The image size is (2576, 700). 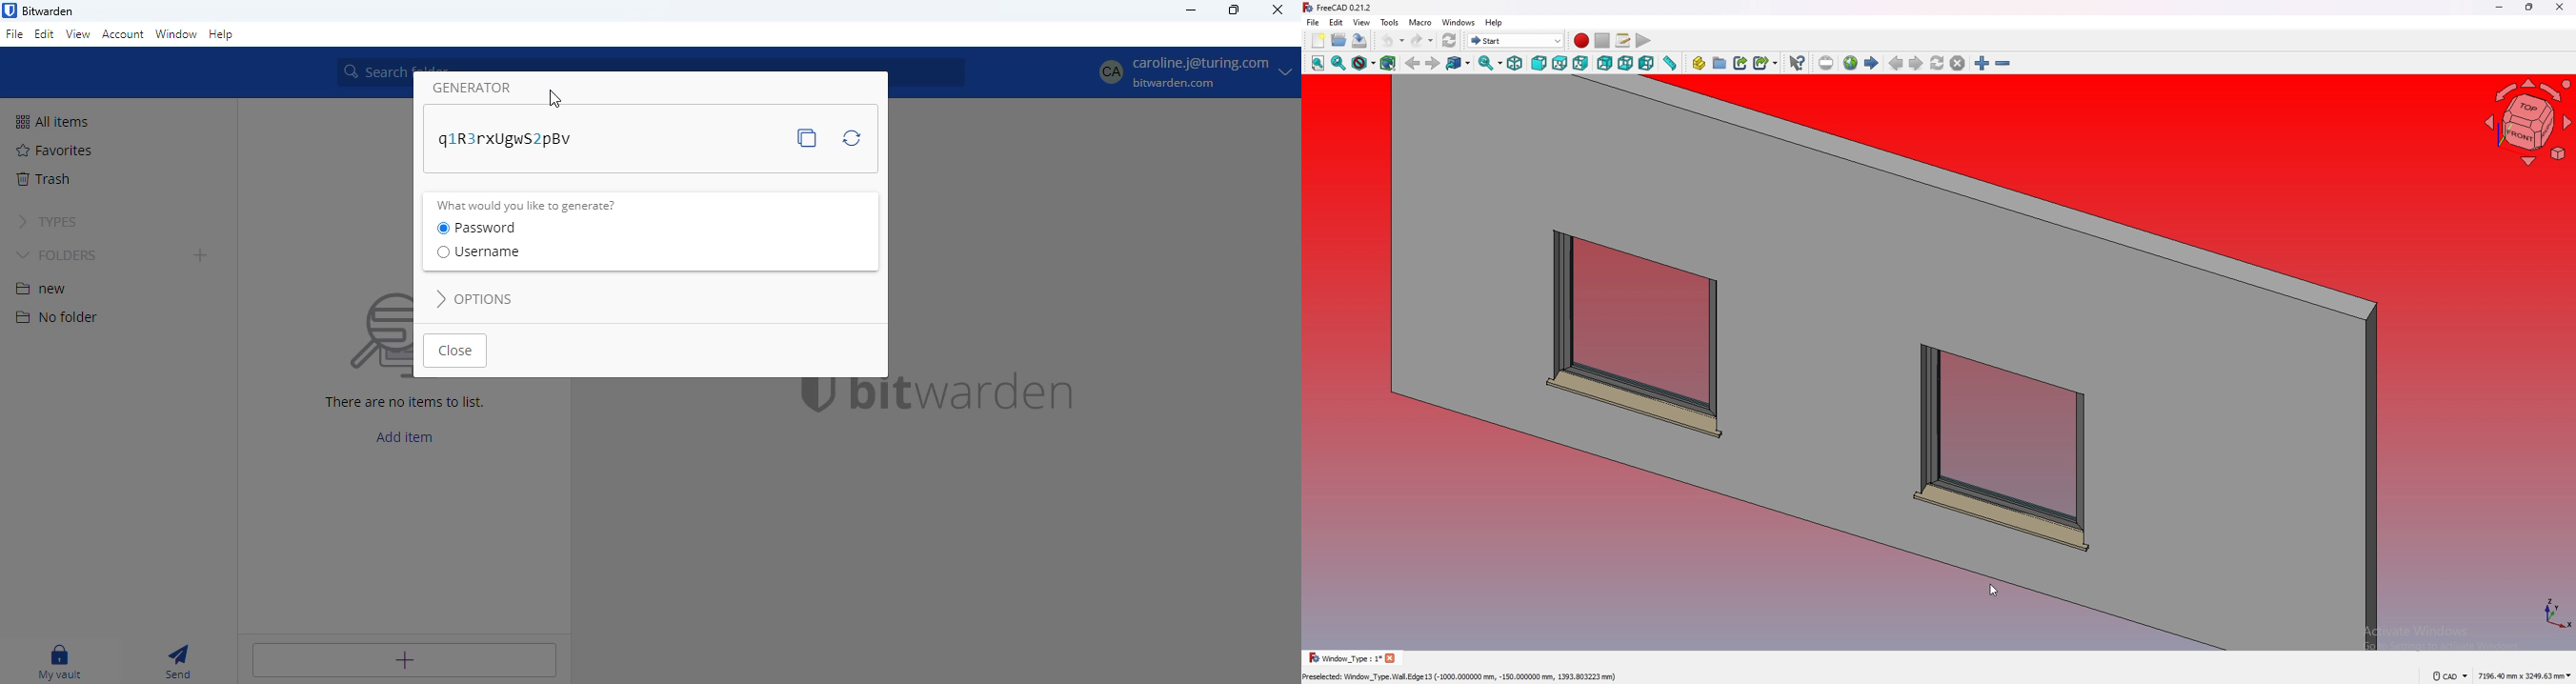 I want to click on help, so click(x=222, y=34).